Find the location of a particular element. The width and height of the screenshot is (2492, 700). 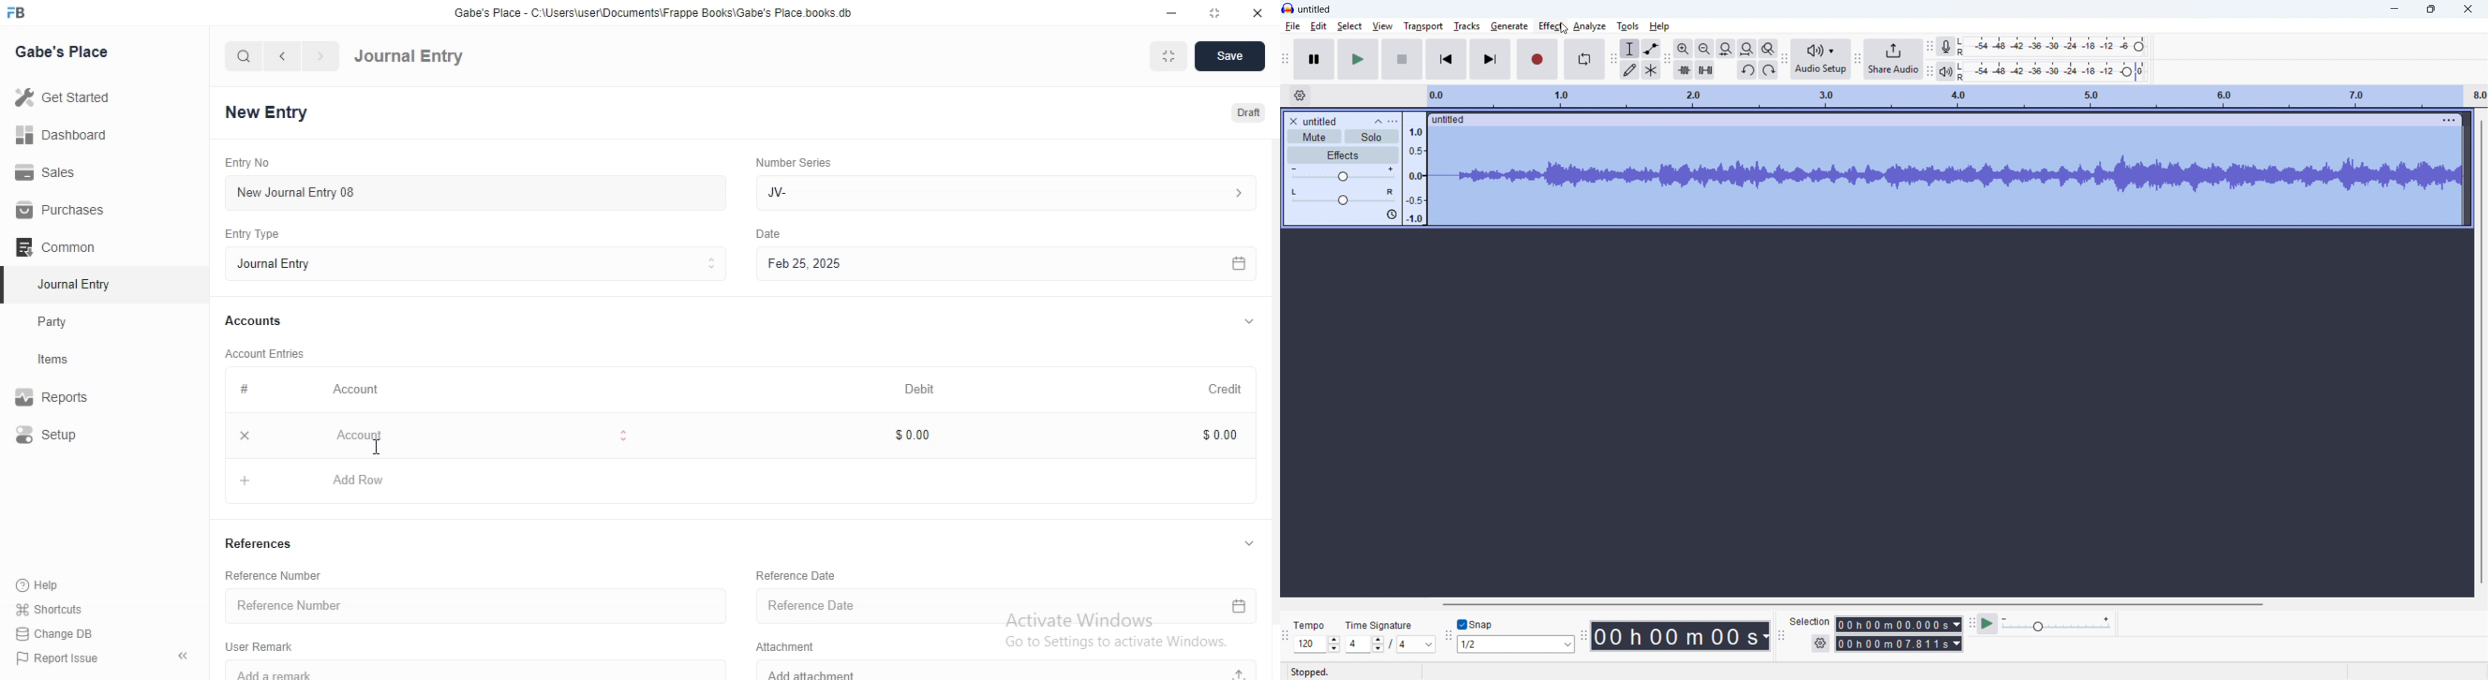

search is located at coordinates (244, 57).